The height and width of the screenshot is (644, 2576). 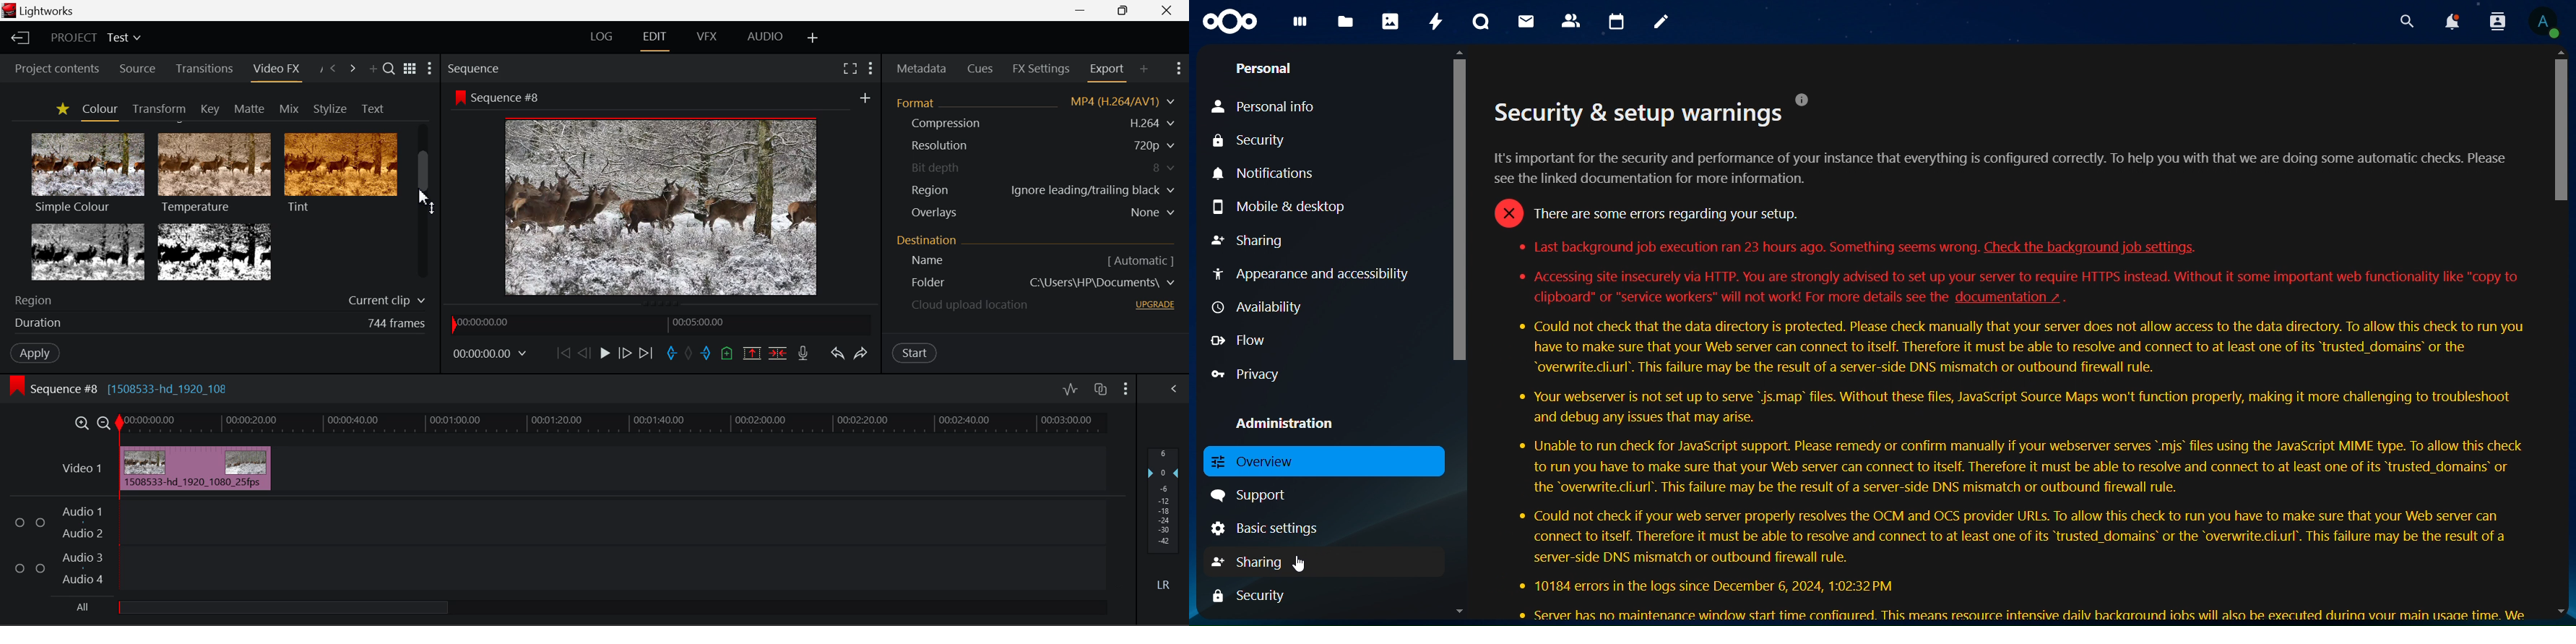 I want to click on Destination, so click(x=928, y=239).